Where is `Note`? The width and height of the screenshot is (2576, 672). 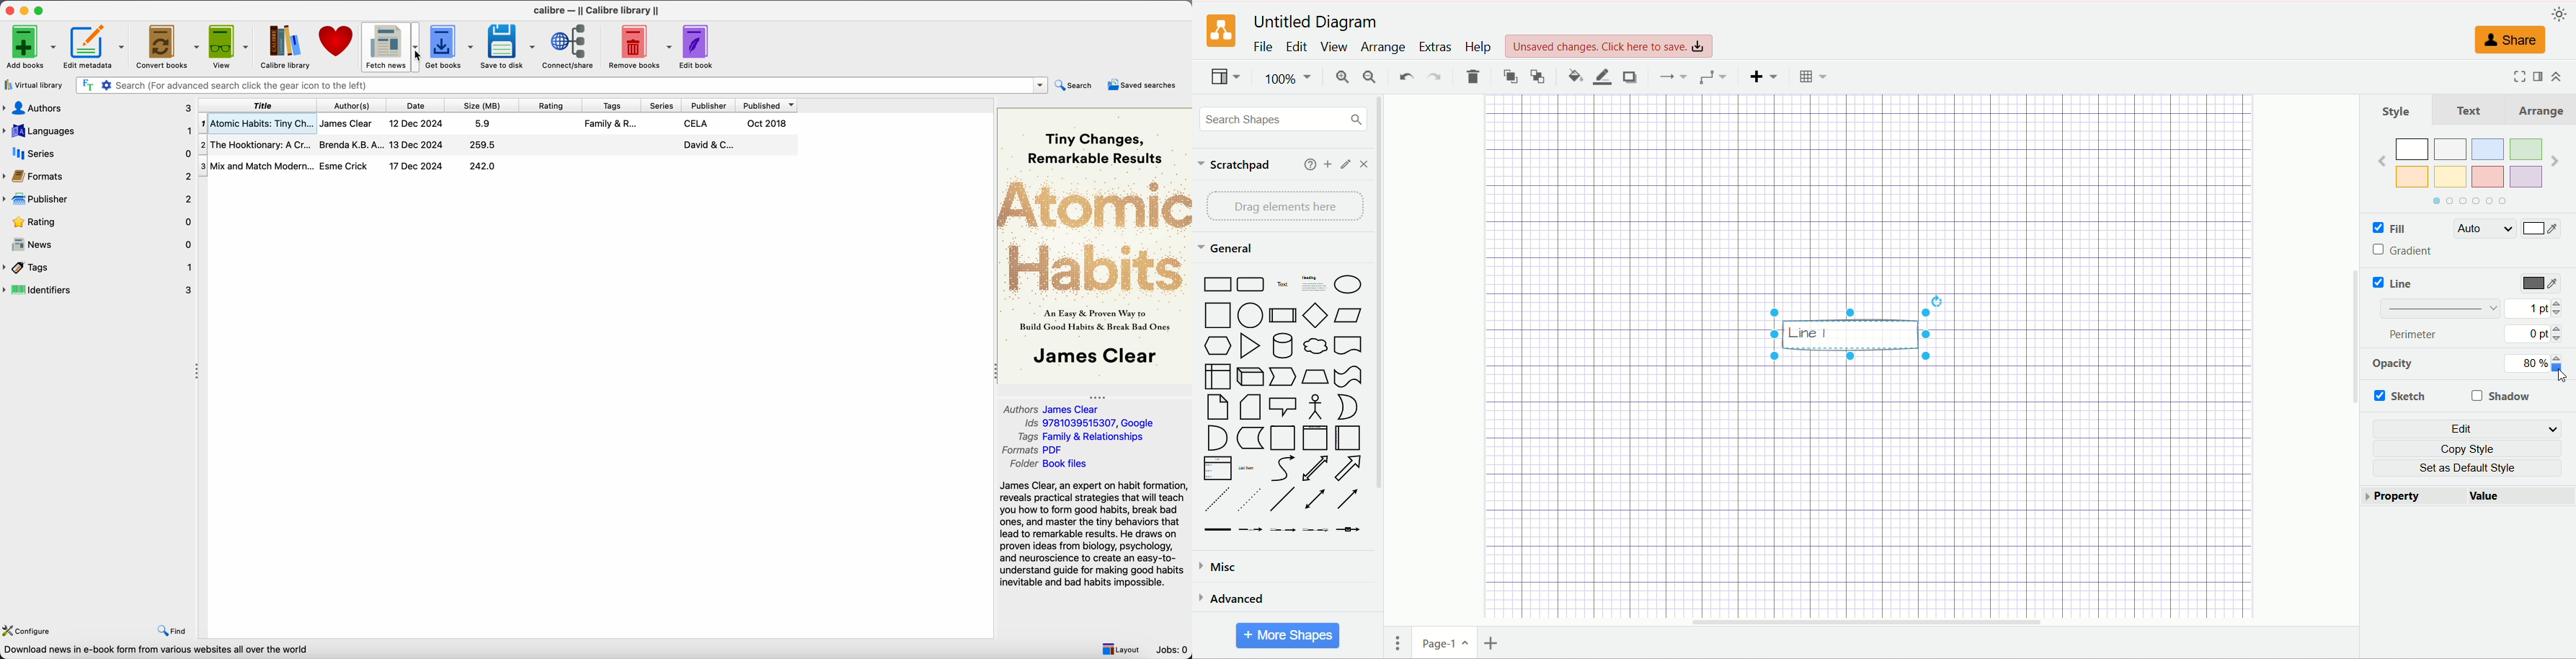
Note is located at coordinates (1215, 407).